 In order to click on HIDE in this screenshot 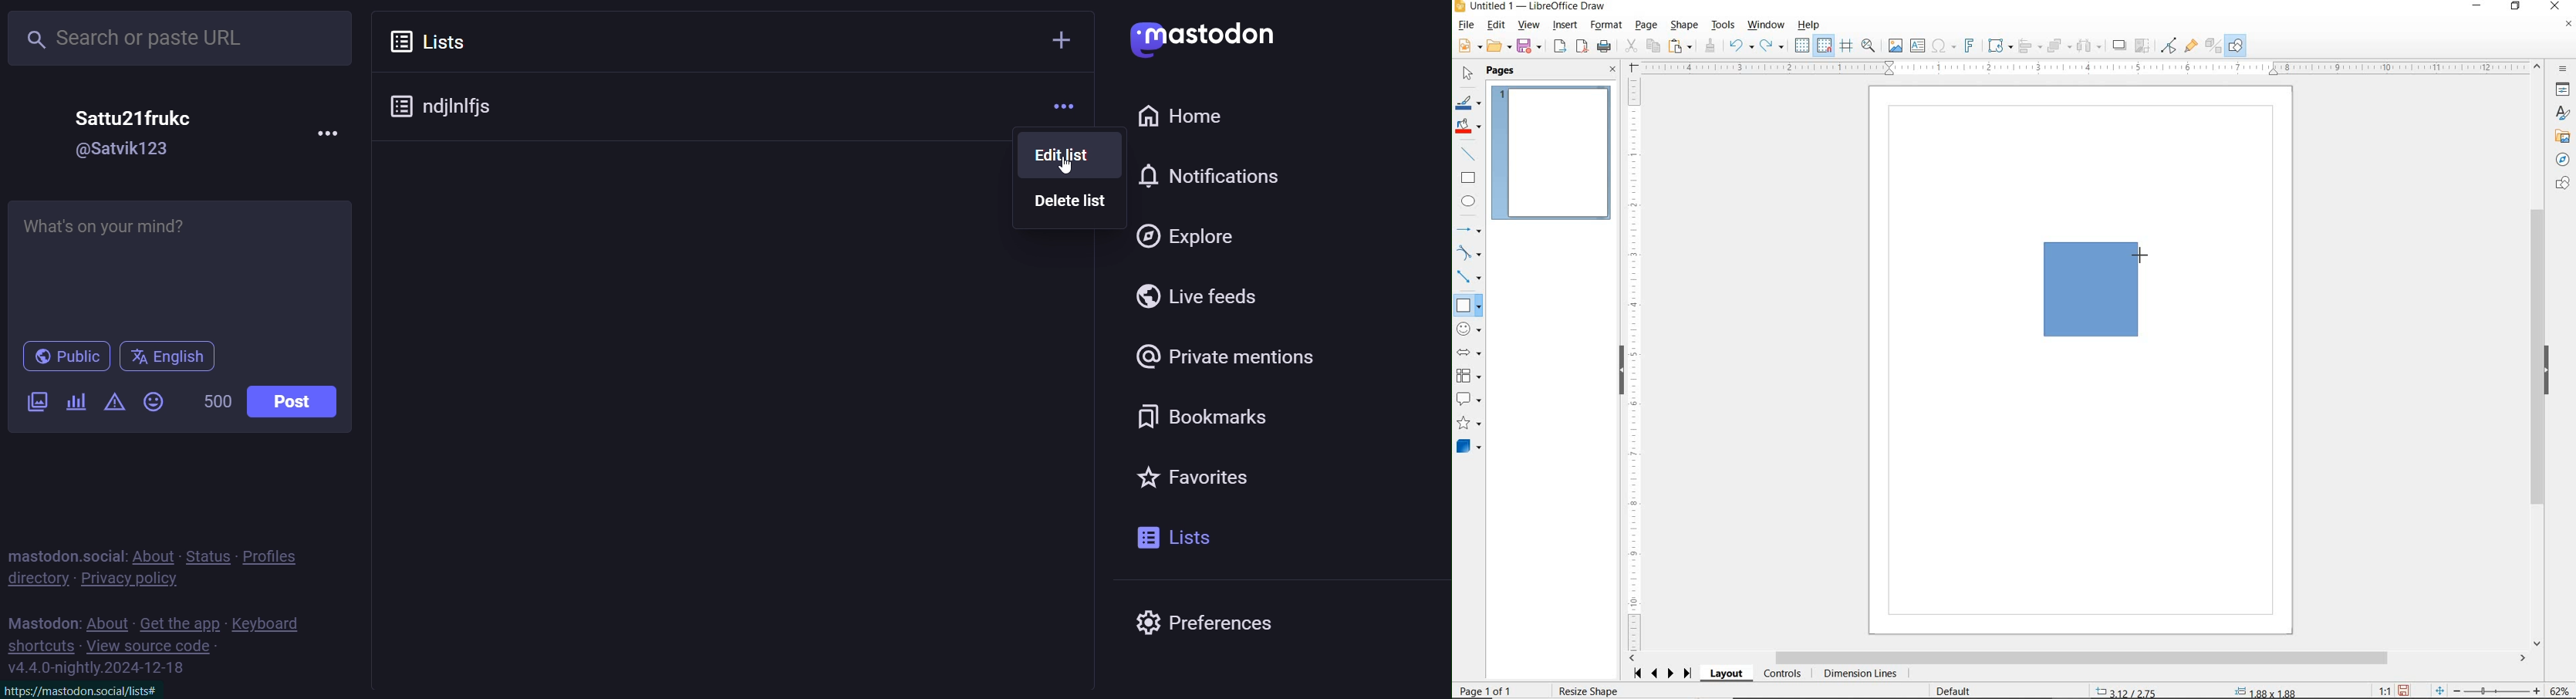, I will do `click(2547, 371)`.